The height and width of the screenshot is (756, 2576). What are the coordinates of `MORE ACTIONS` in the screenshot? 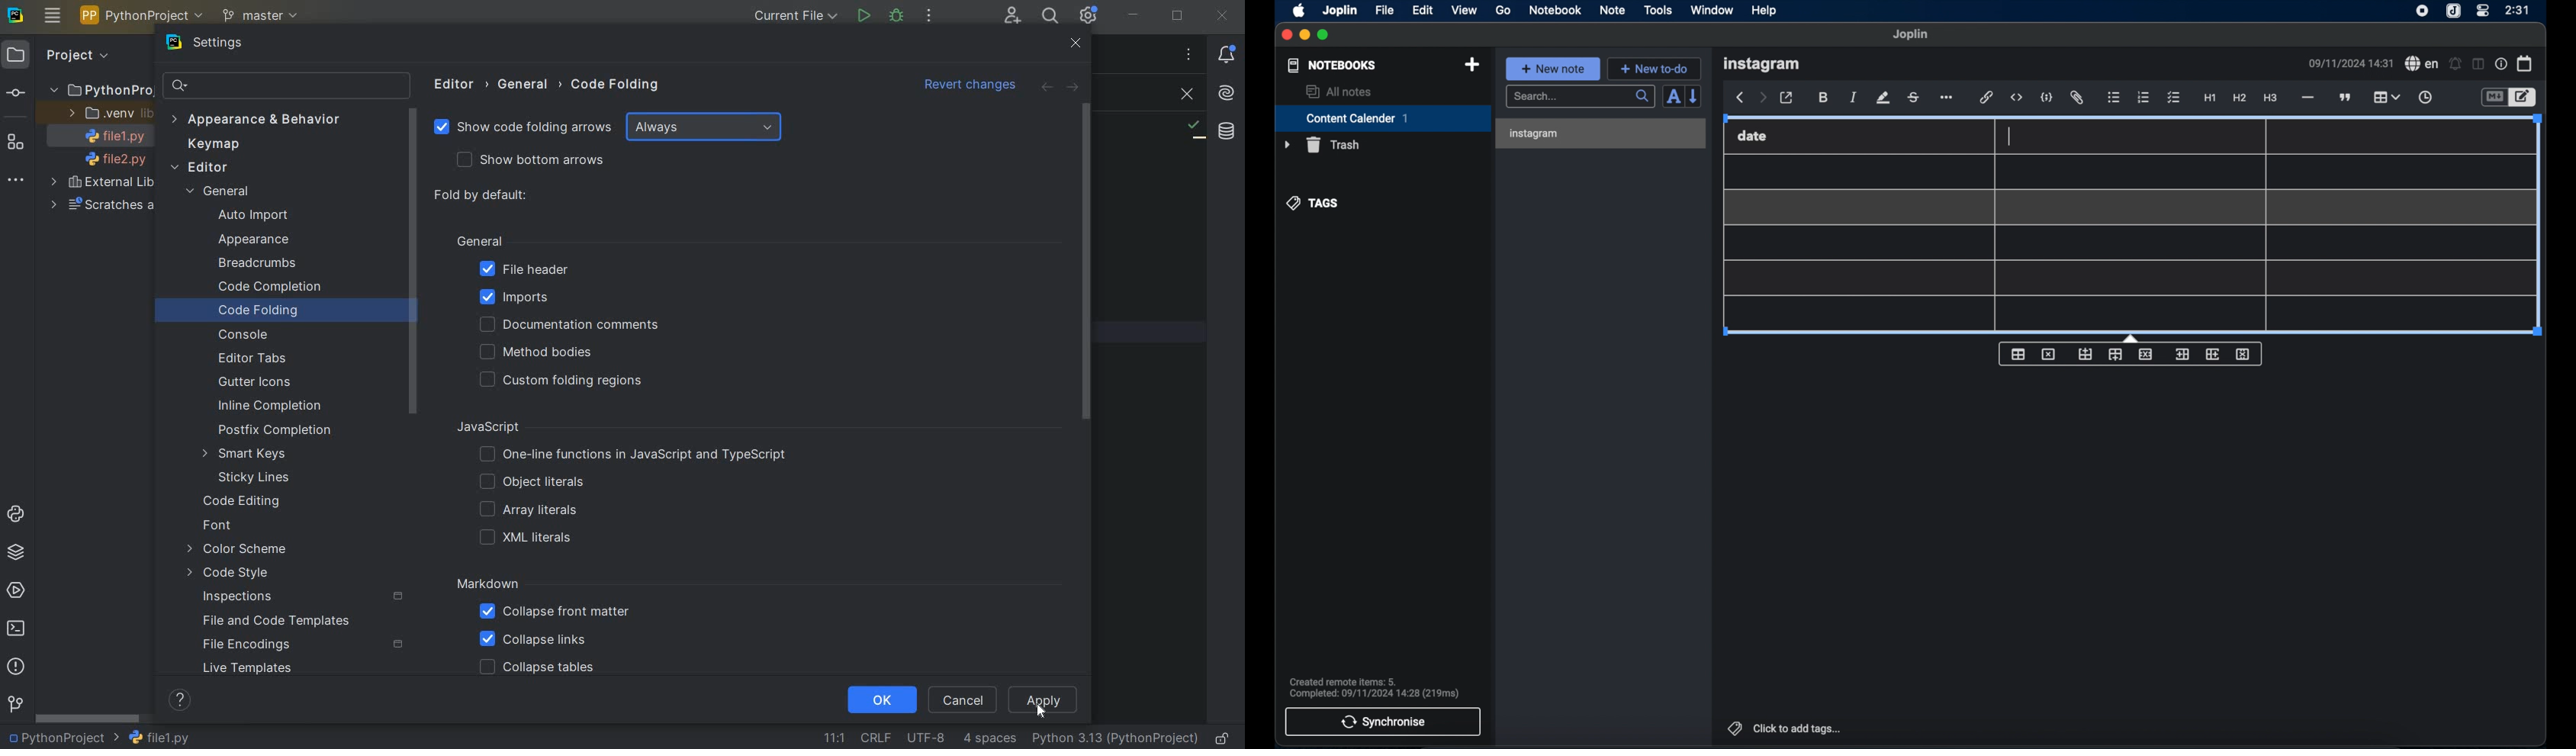 It's located at (930, 15).